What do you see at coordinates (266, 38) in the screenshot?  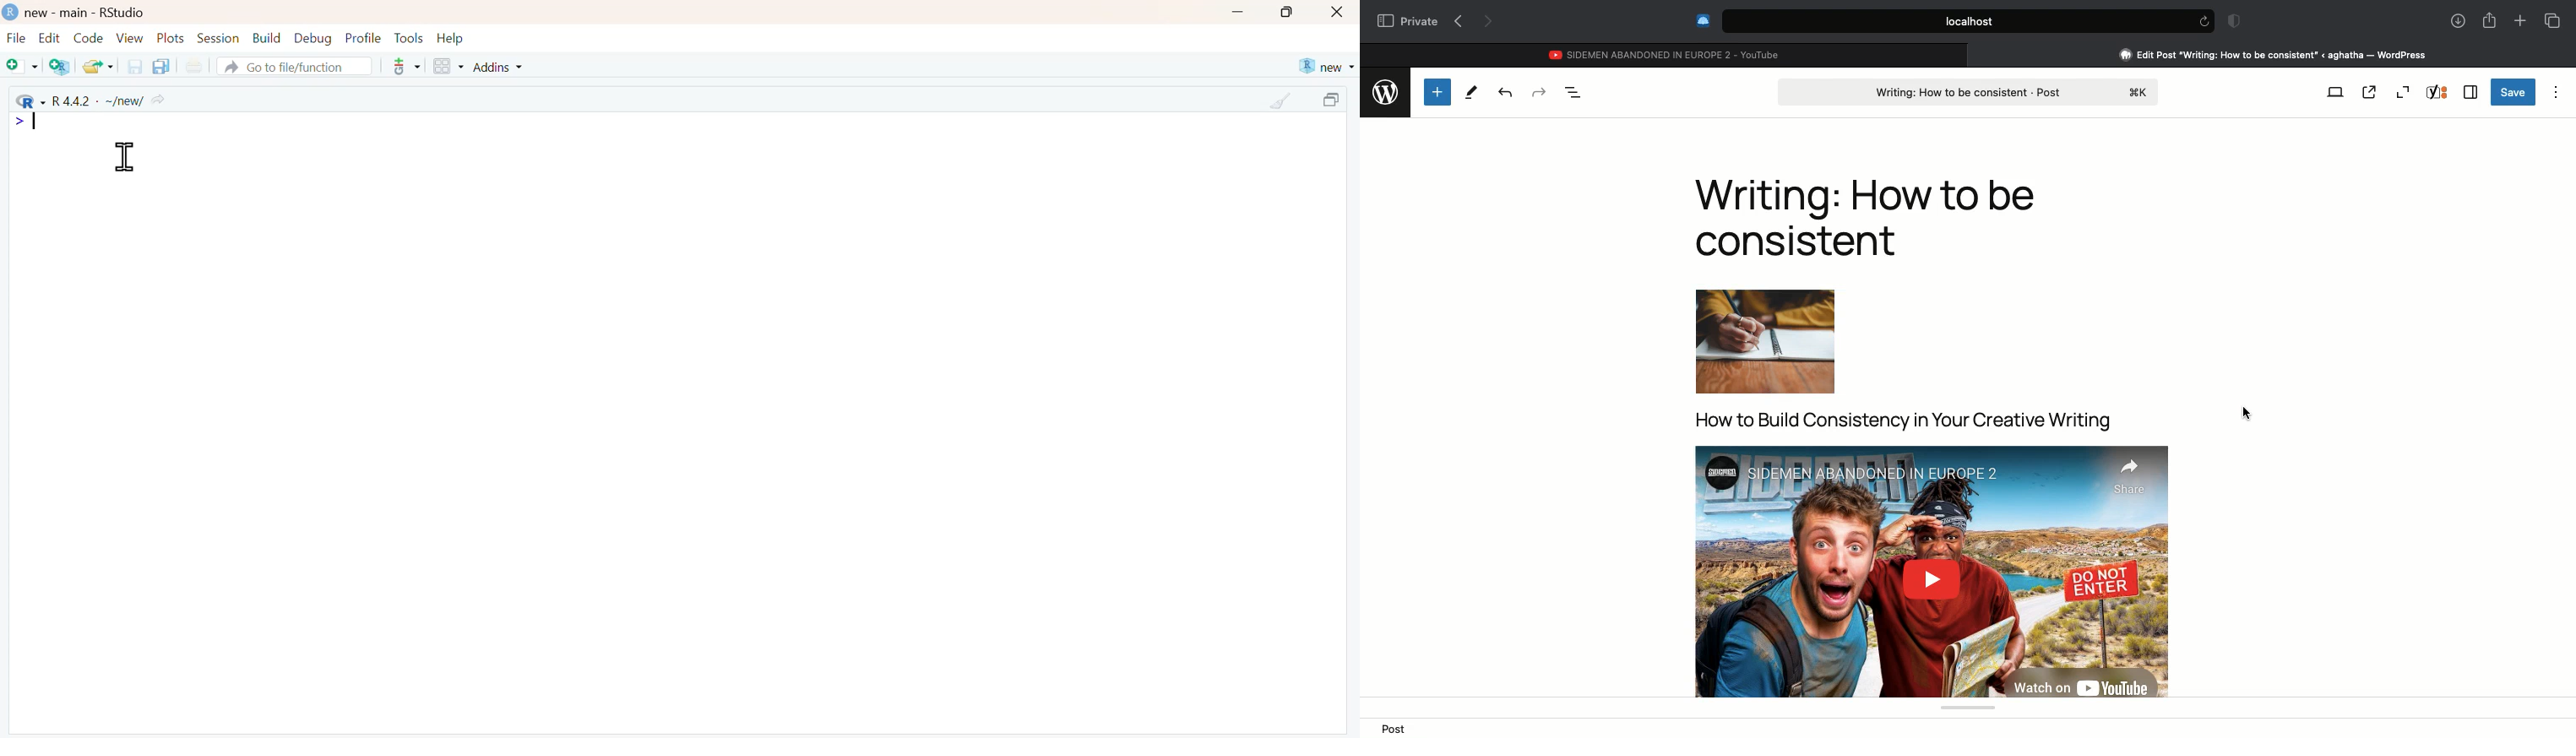 I see `Build` at bounding box center [266, 38].